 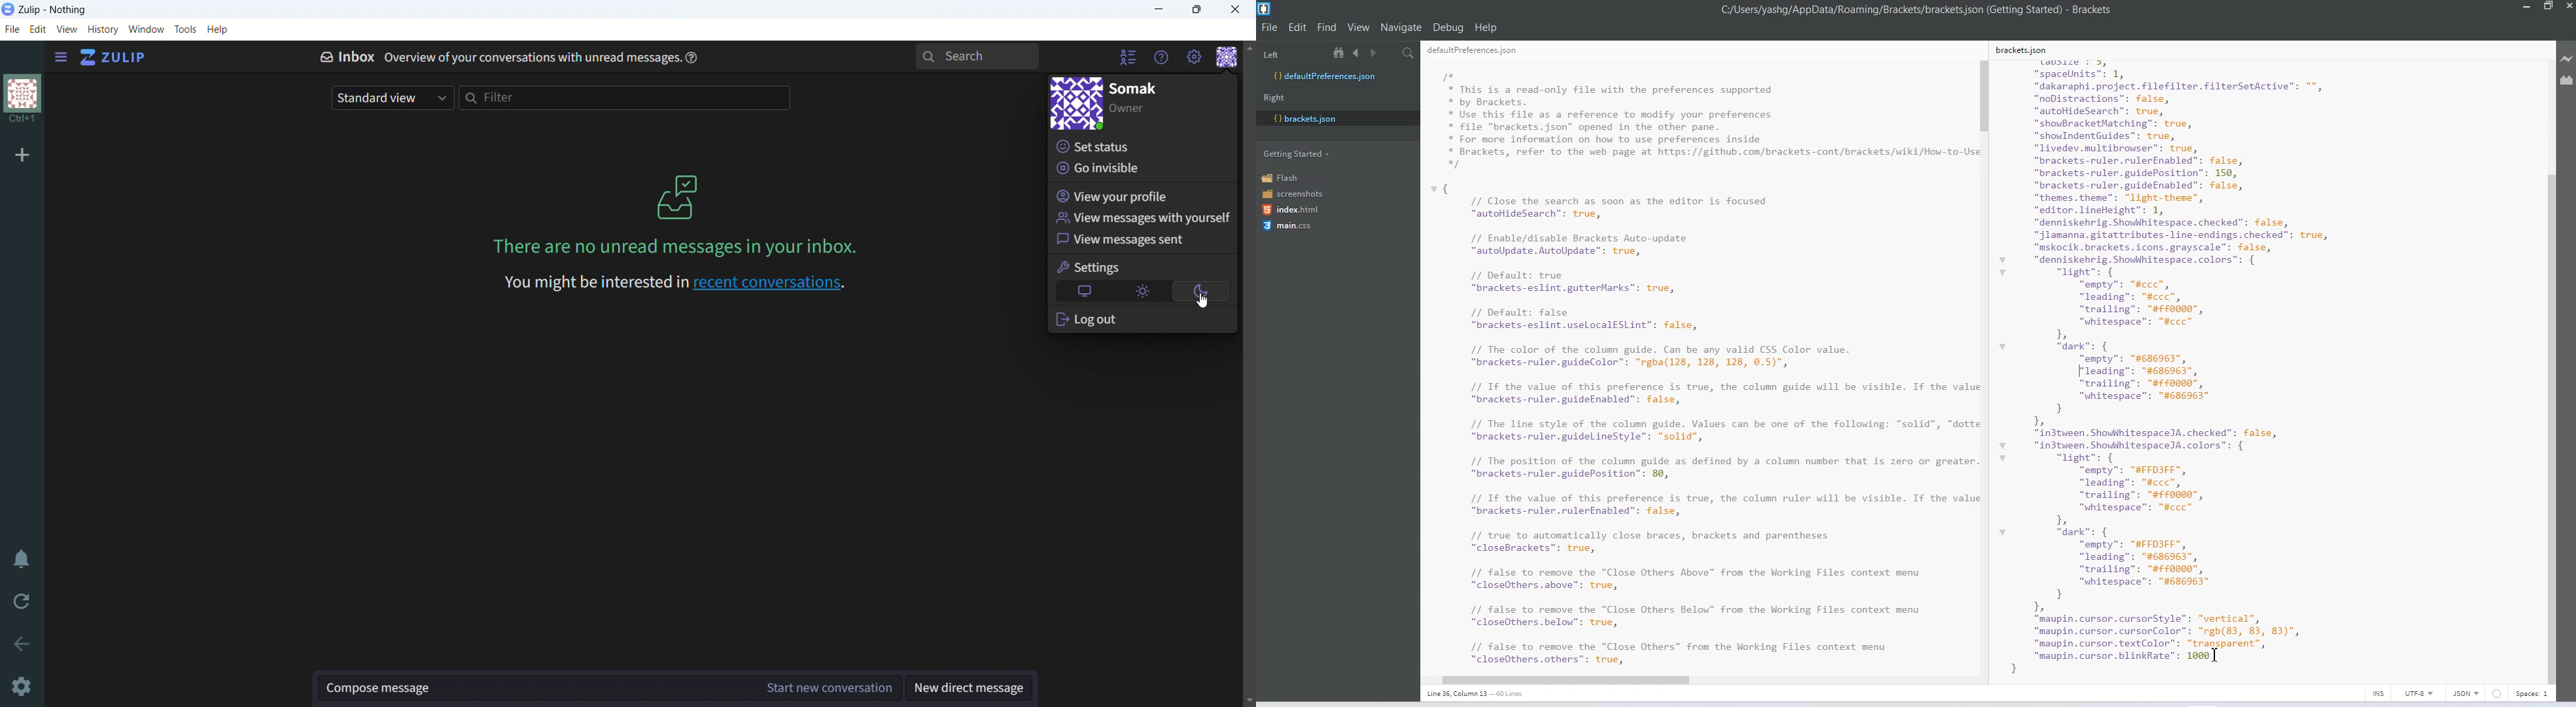 I want to click on Split editor vertically and Horizontally, so click(x=1390, y=54).